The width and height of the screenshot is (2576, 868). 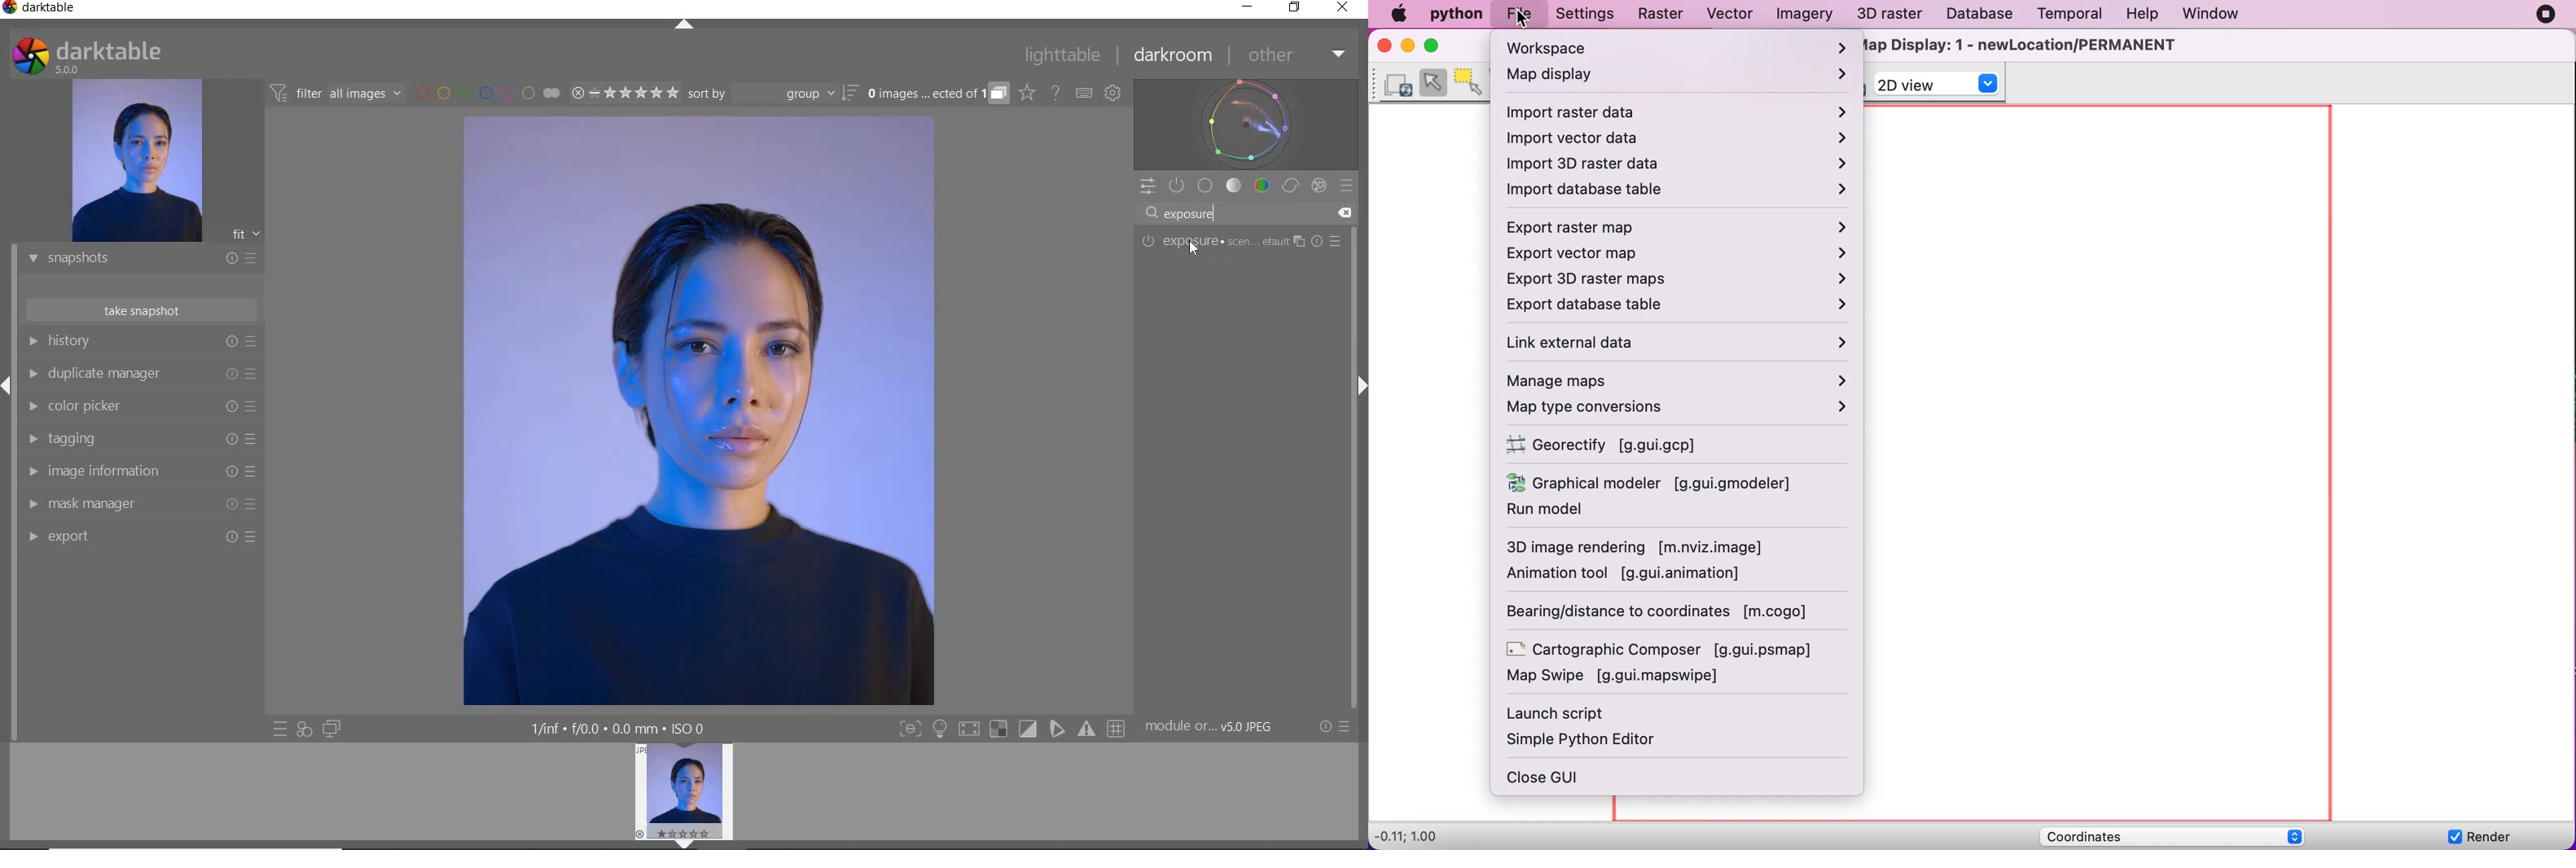 What do you see at coordinates (136, 475) in the screenshot?
I see `IMAGE INFORMATION` at bounding box center [136, 475].